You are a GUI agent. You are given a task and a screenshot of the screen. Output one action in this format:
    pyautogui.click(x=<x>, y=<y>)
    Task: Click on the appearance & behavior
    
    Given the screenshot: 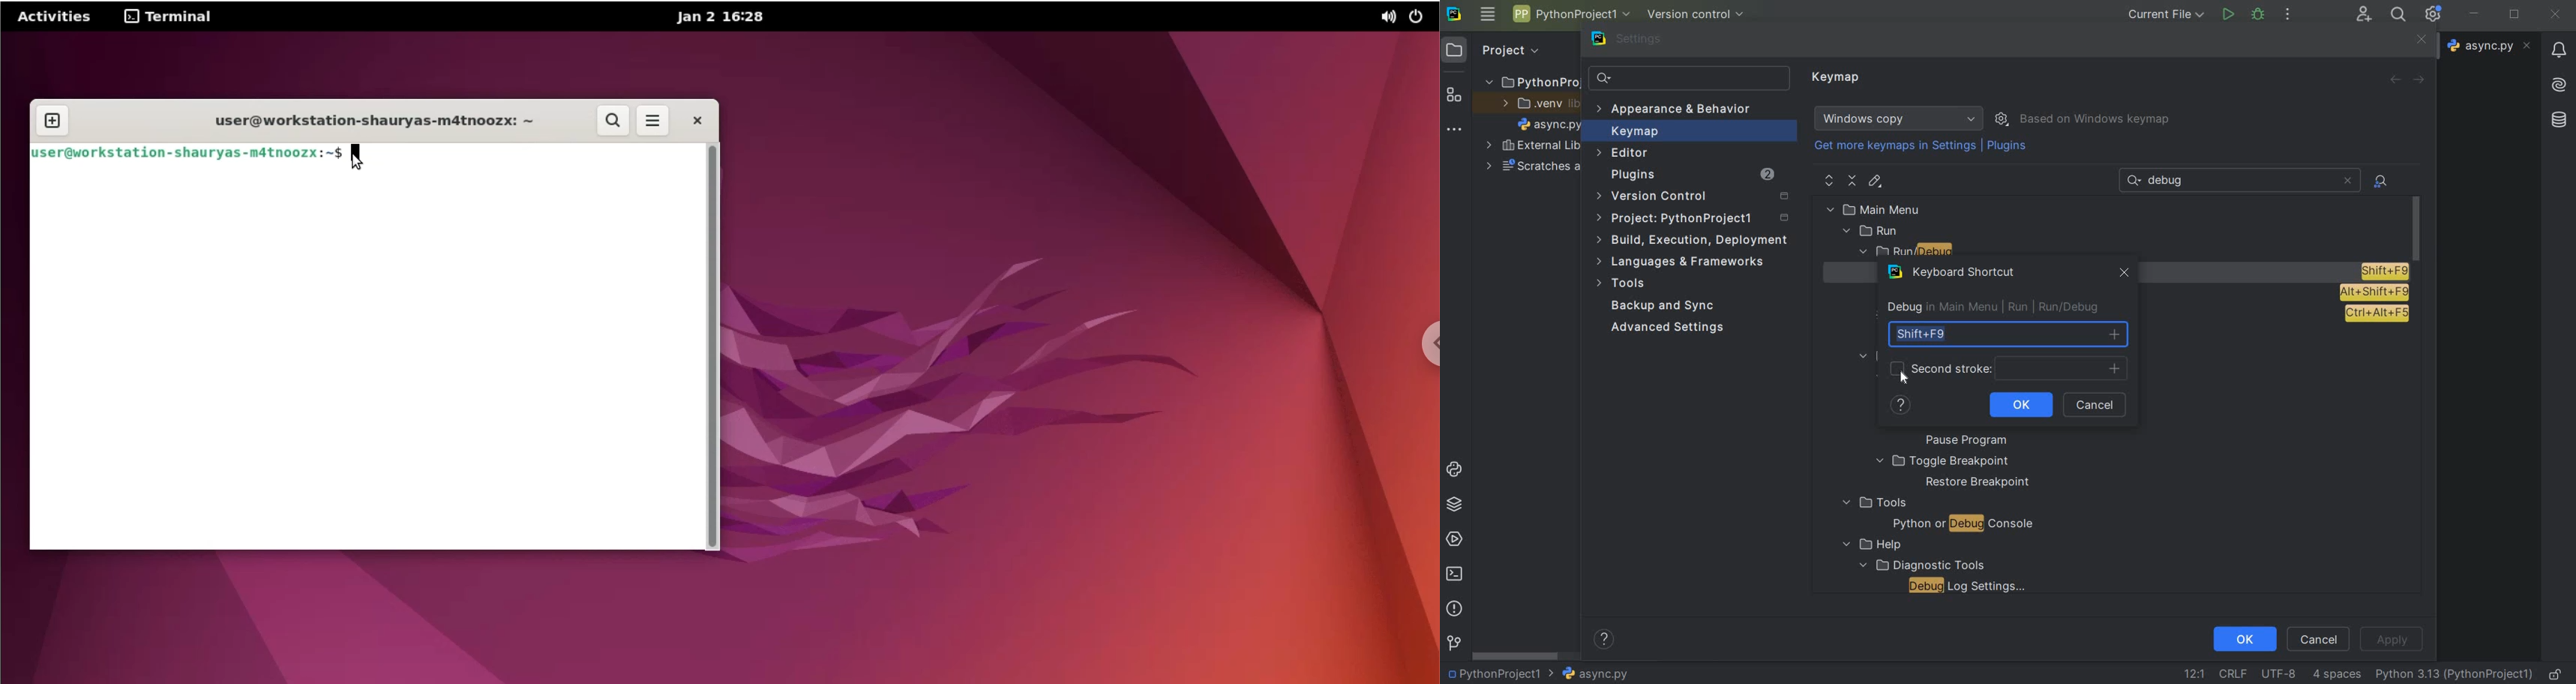 What is the action you would take?
    pyautogui.click(x=1682, y=111)
    